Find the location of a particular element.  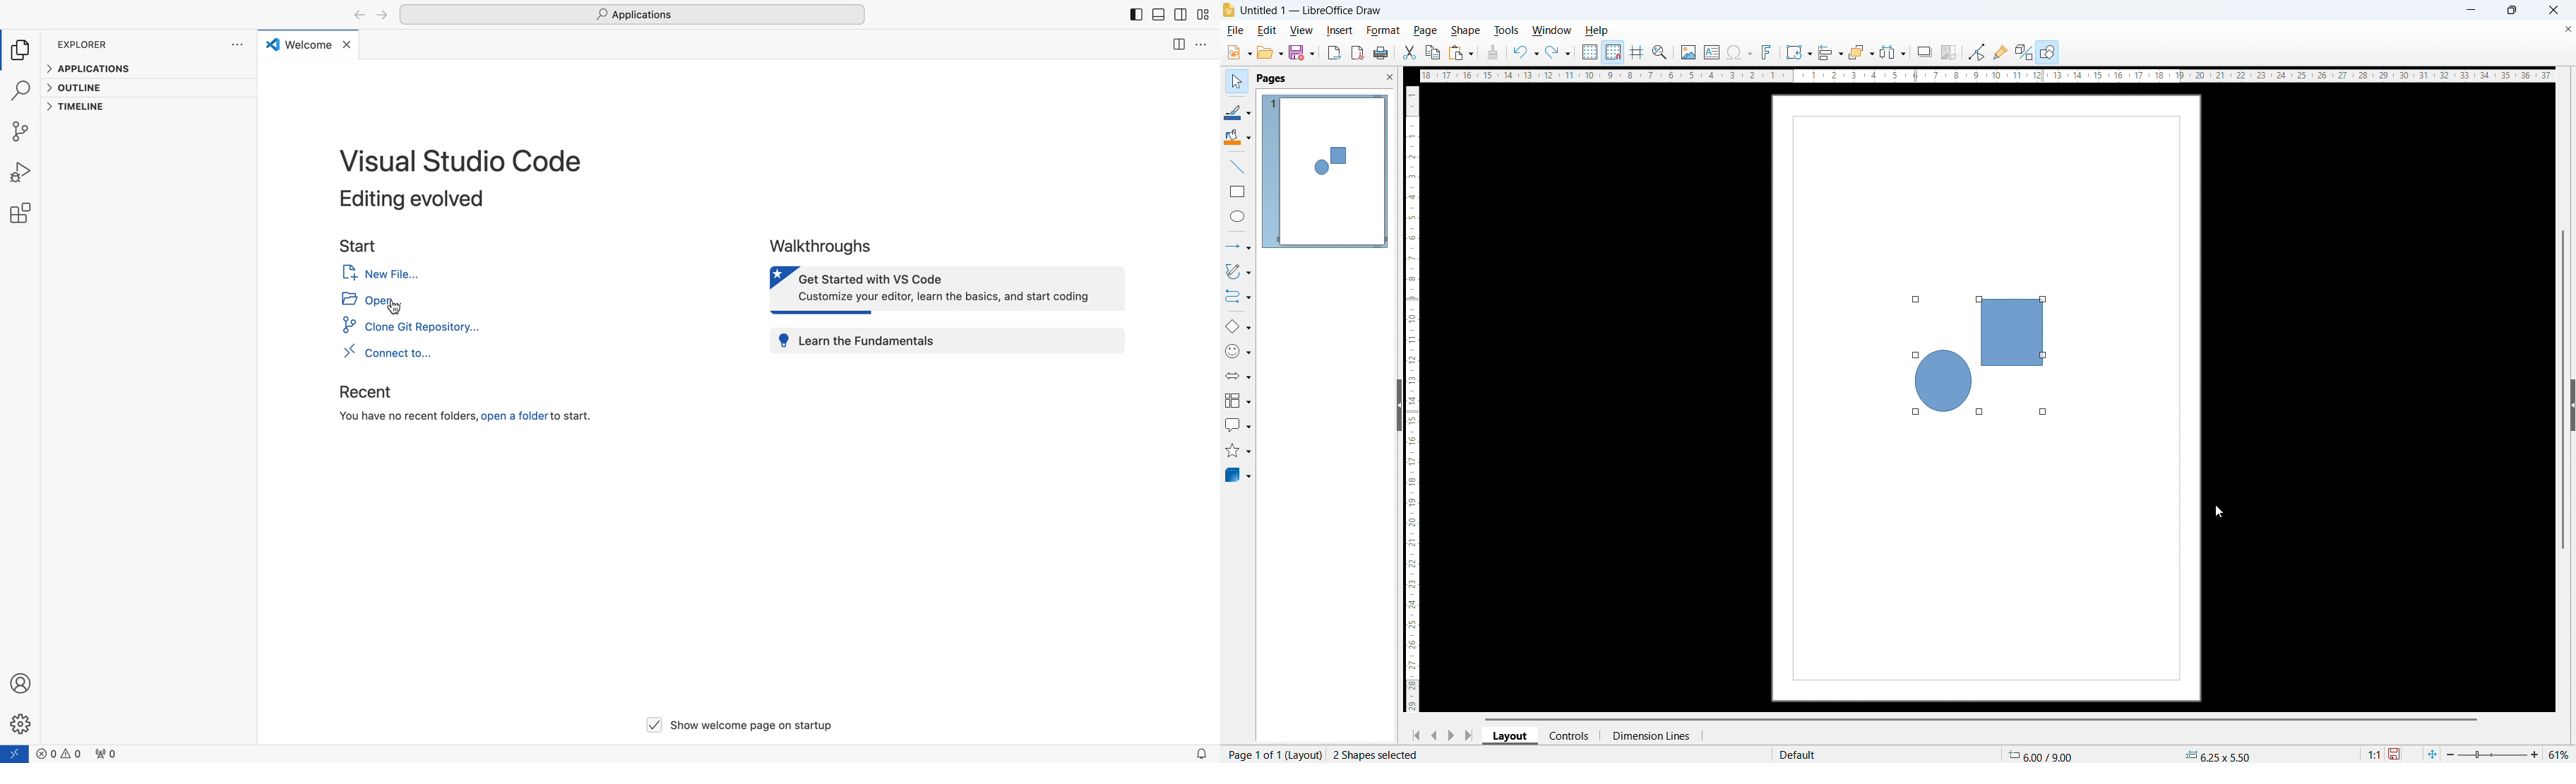

close pane is located at coordinates (1389, 78).